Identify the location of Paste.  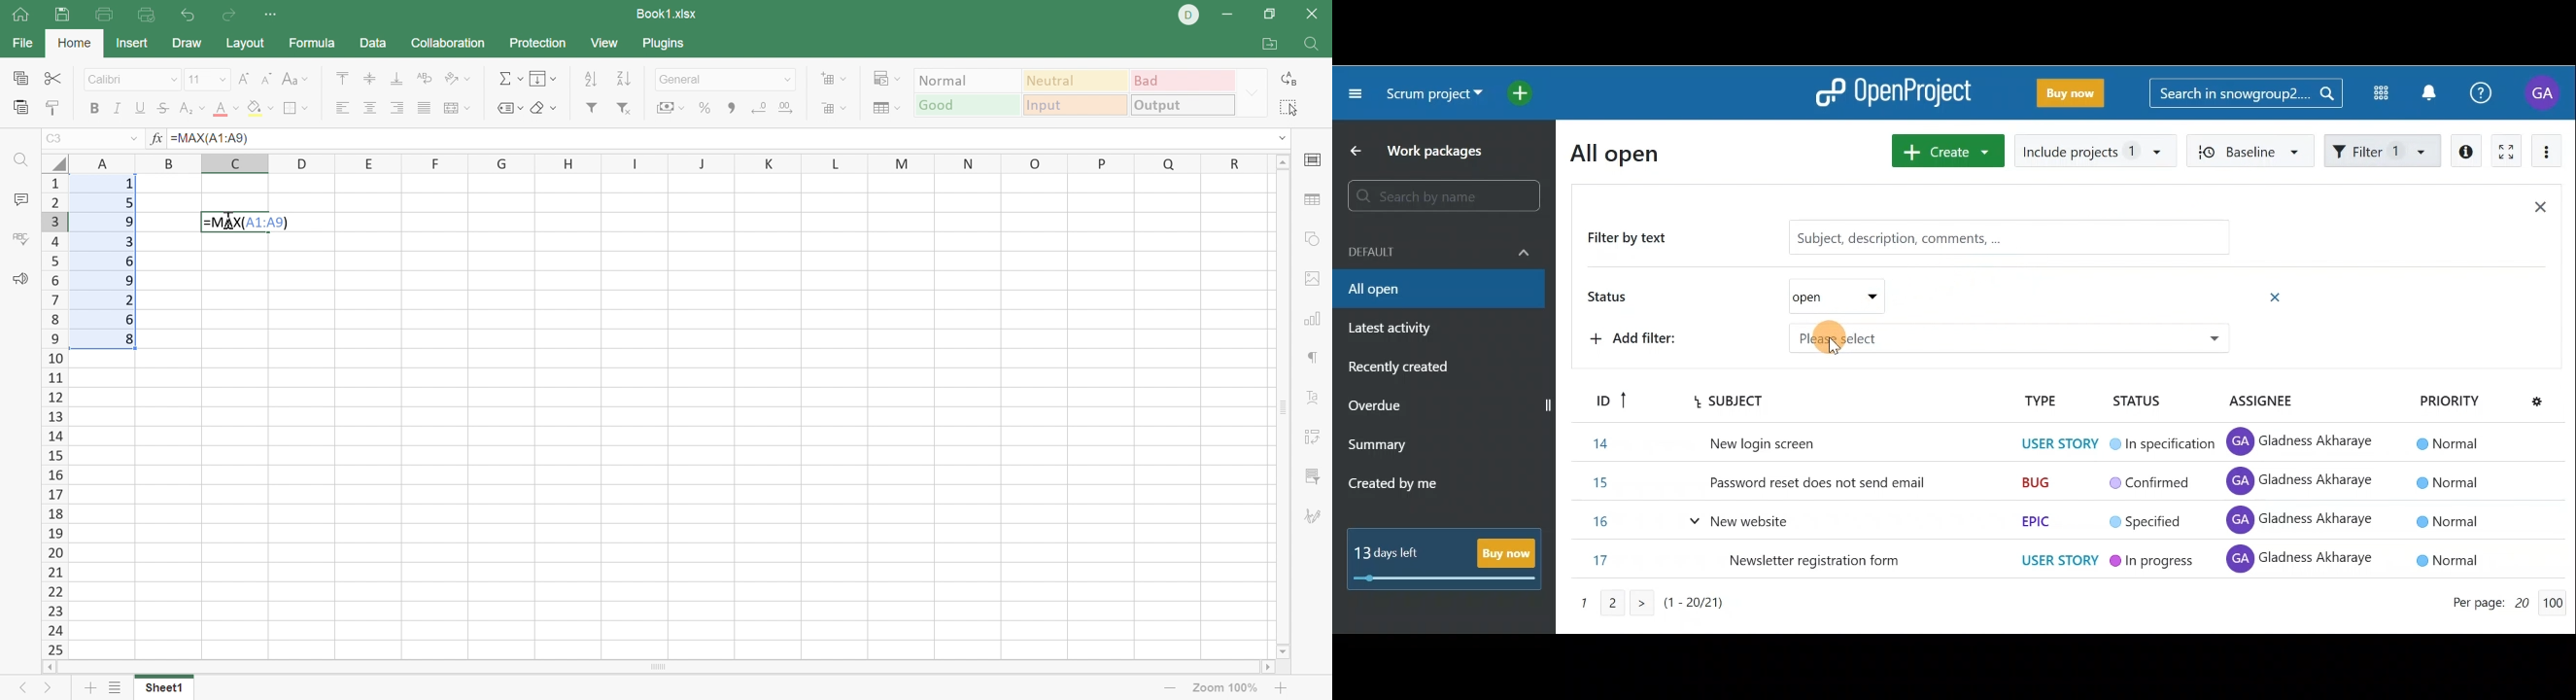
(20, 106).